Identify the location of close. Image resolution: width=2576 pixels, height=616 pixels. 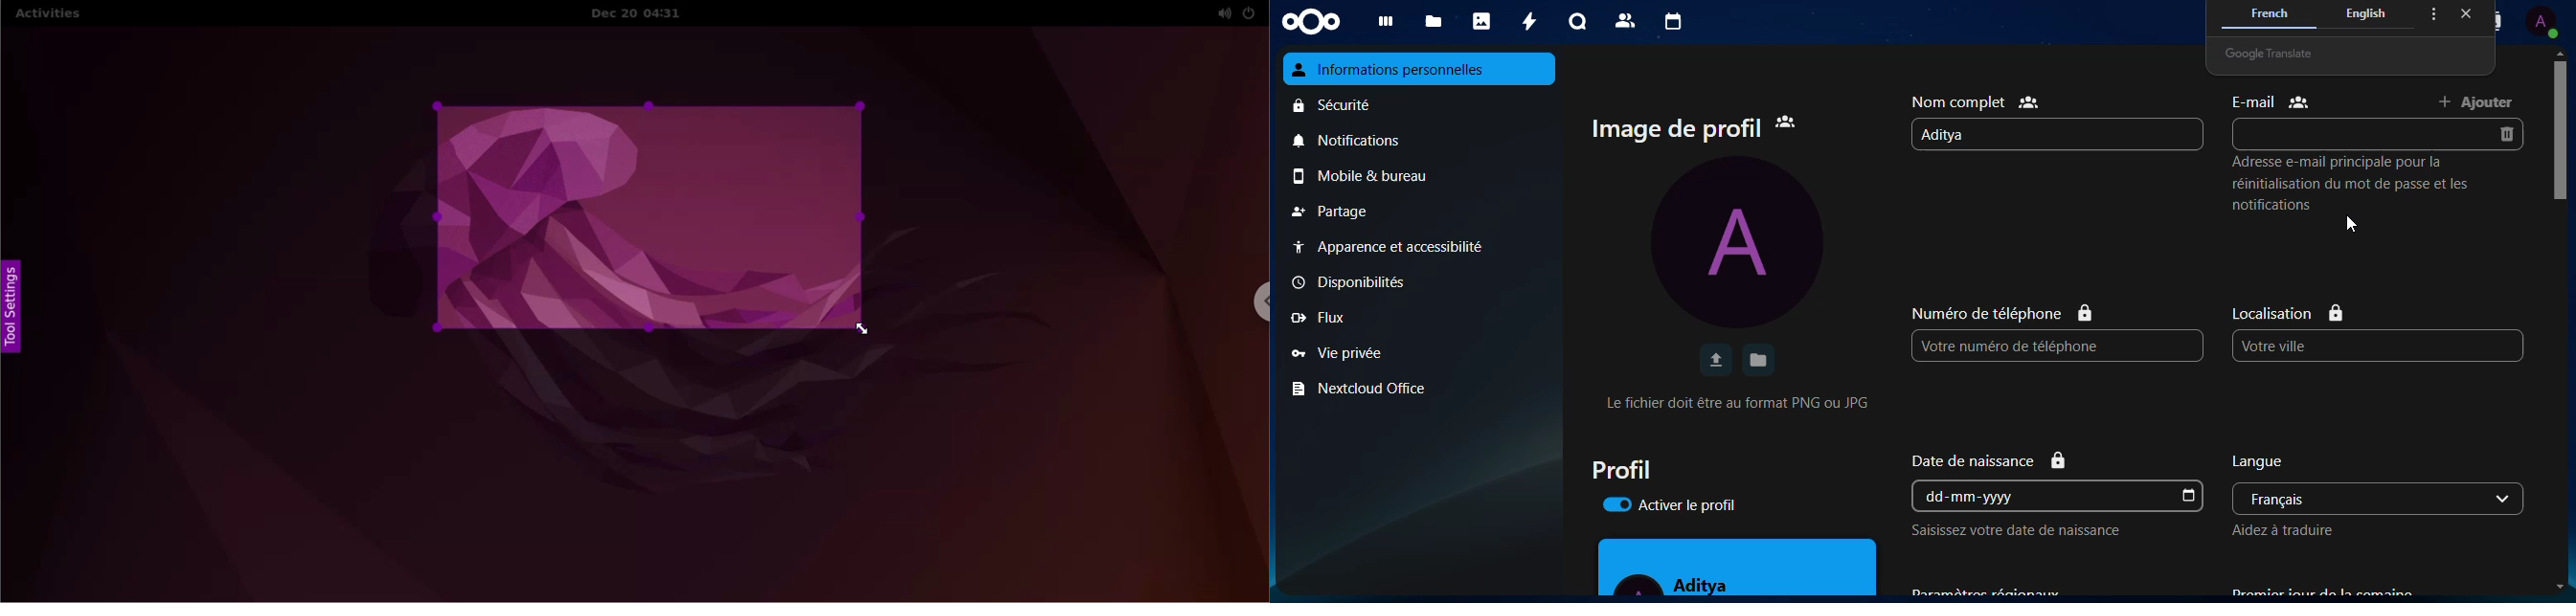
(2465, 15).